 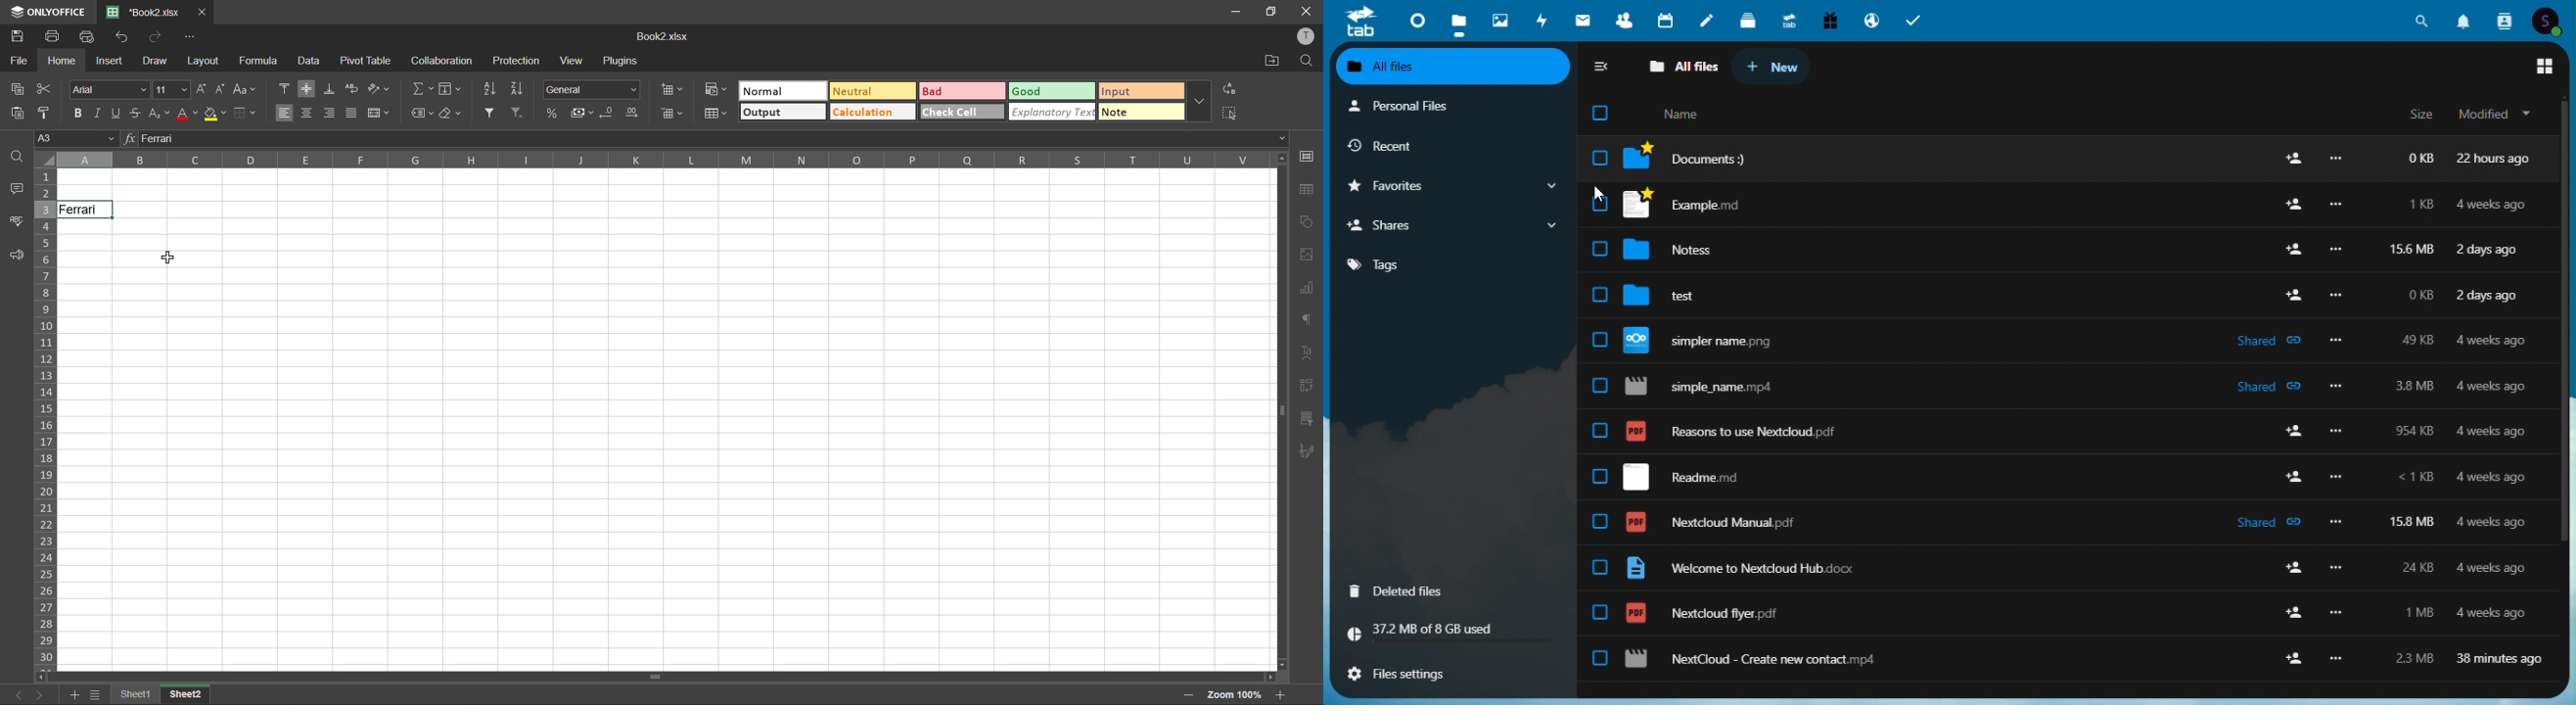 What do you see at coordinates (1594, 196) in the screenshot?
I see `cursor` at bounding box center [1594, 196].